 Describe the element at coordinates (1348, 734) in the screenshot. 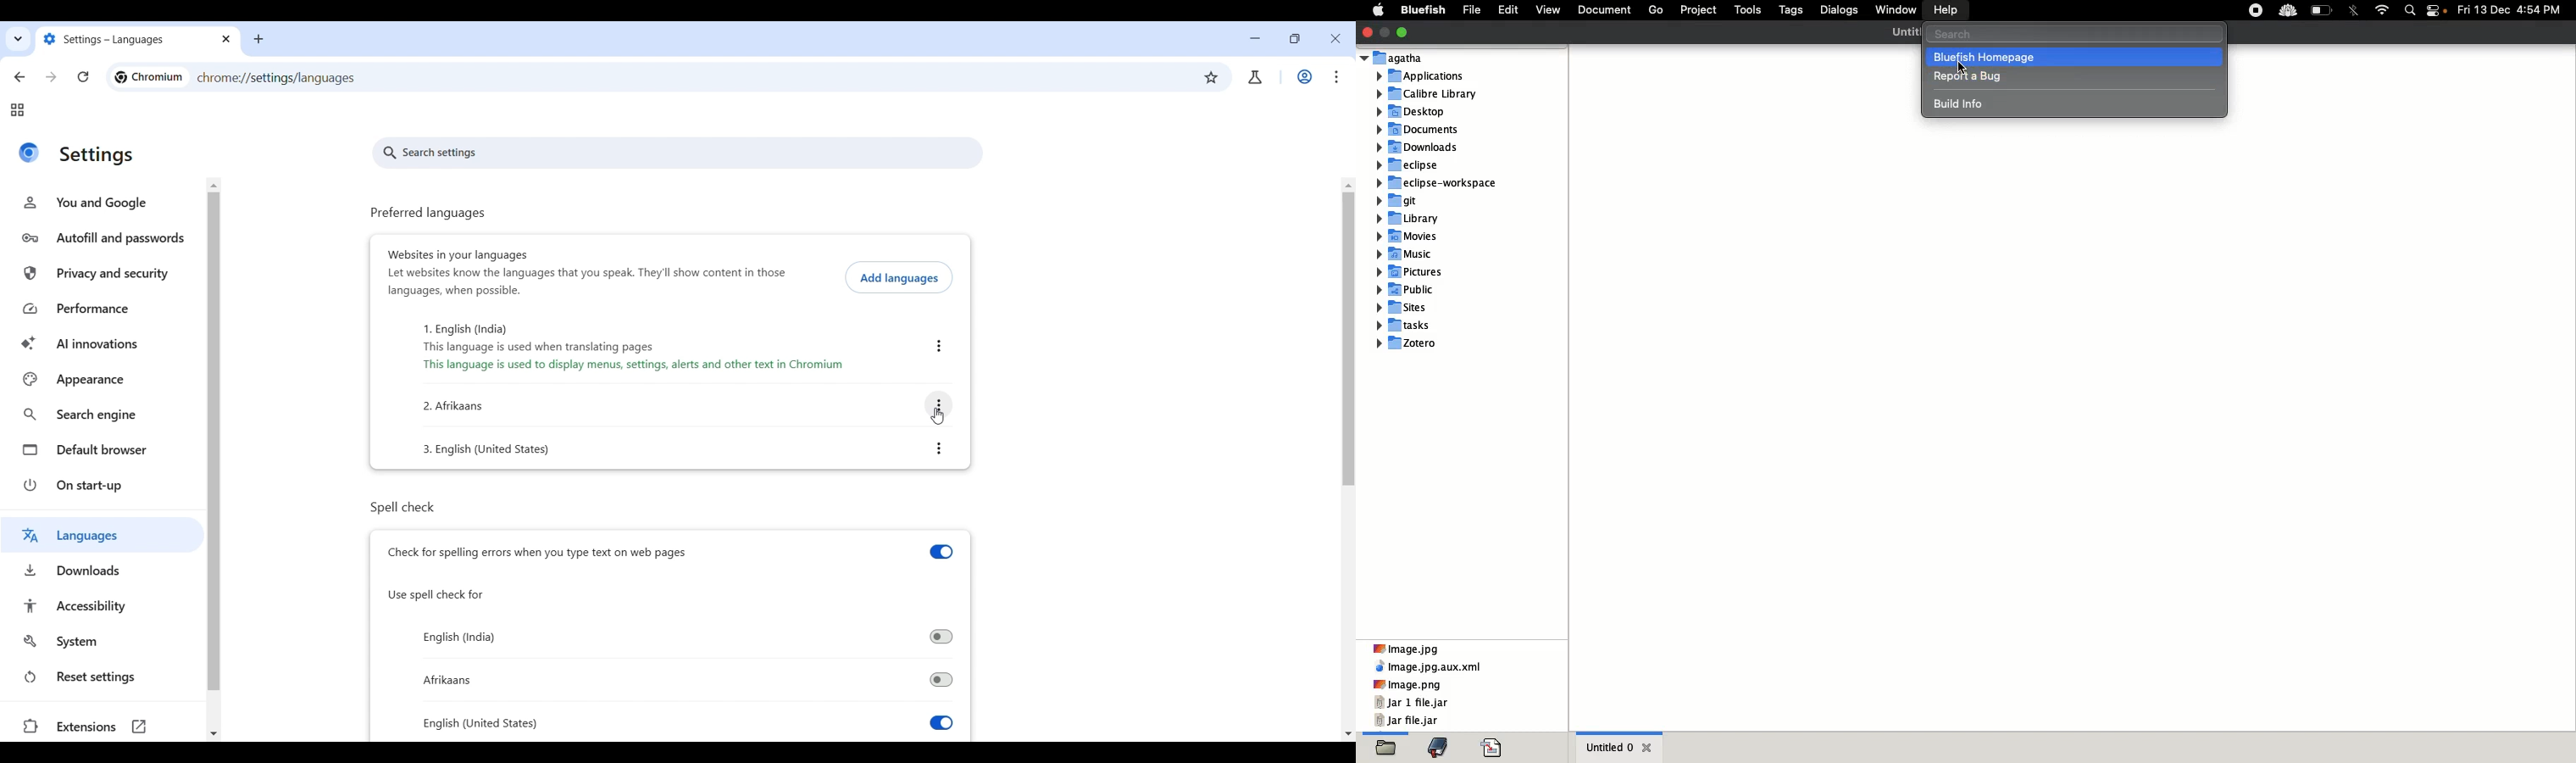

I see `Quick slide to bottom` at that location.